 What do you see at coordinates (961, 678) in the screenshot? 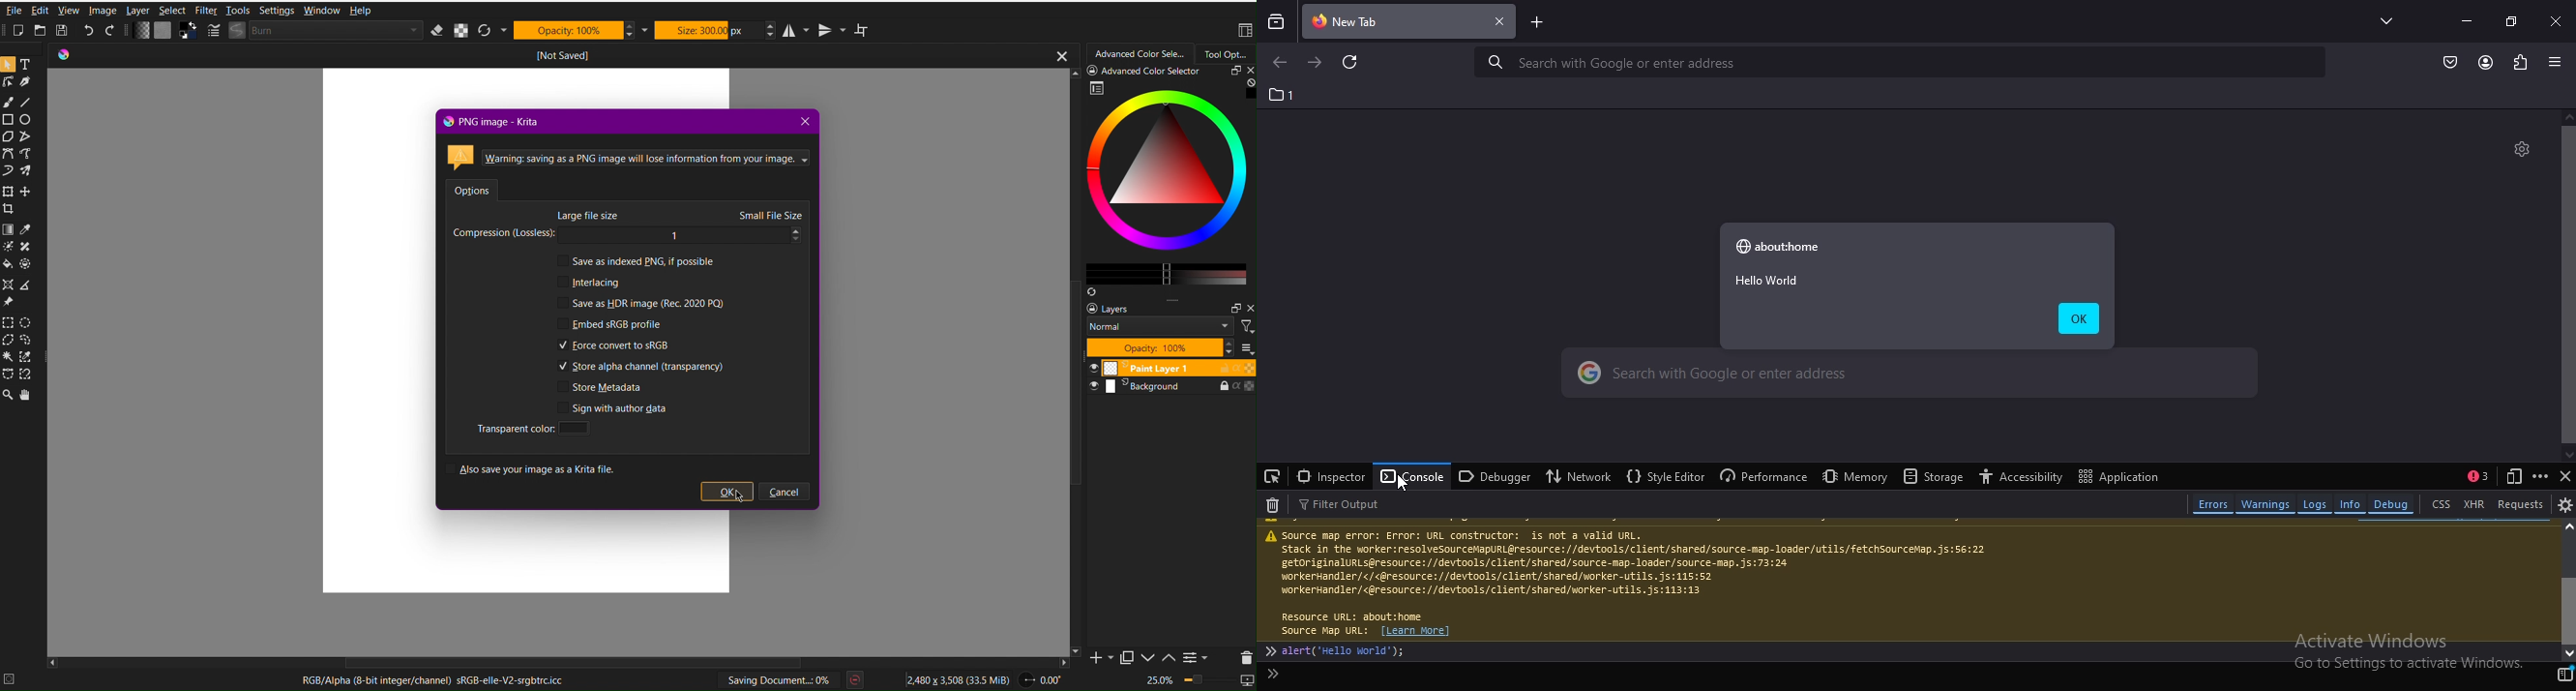
I see `Dimensions` at bounding box center [961, 678].